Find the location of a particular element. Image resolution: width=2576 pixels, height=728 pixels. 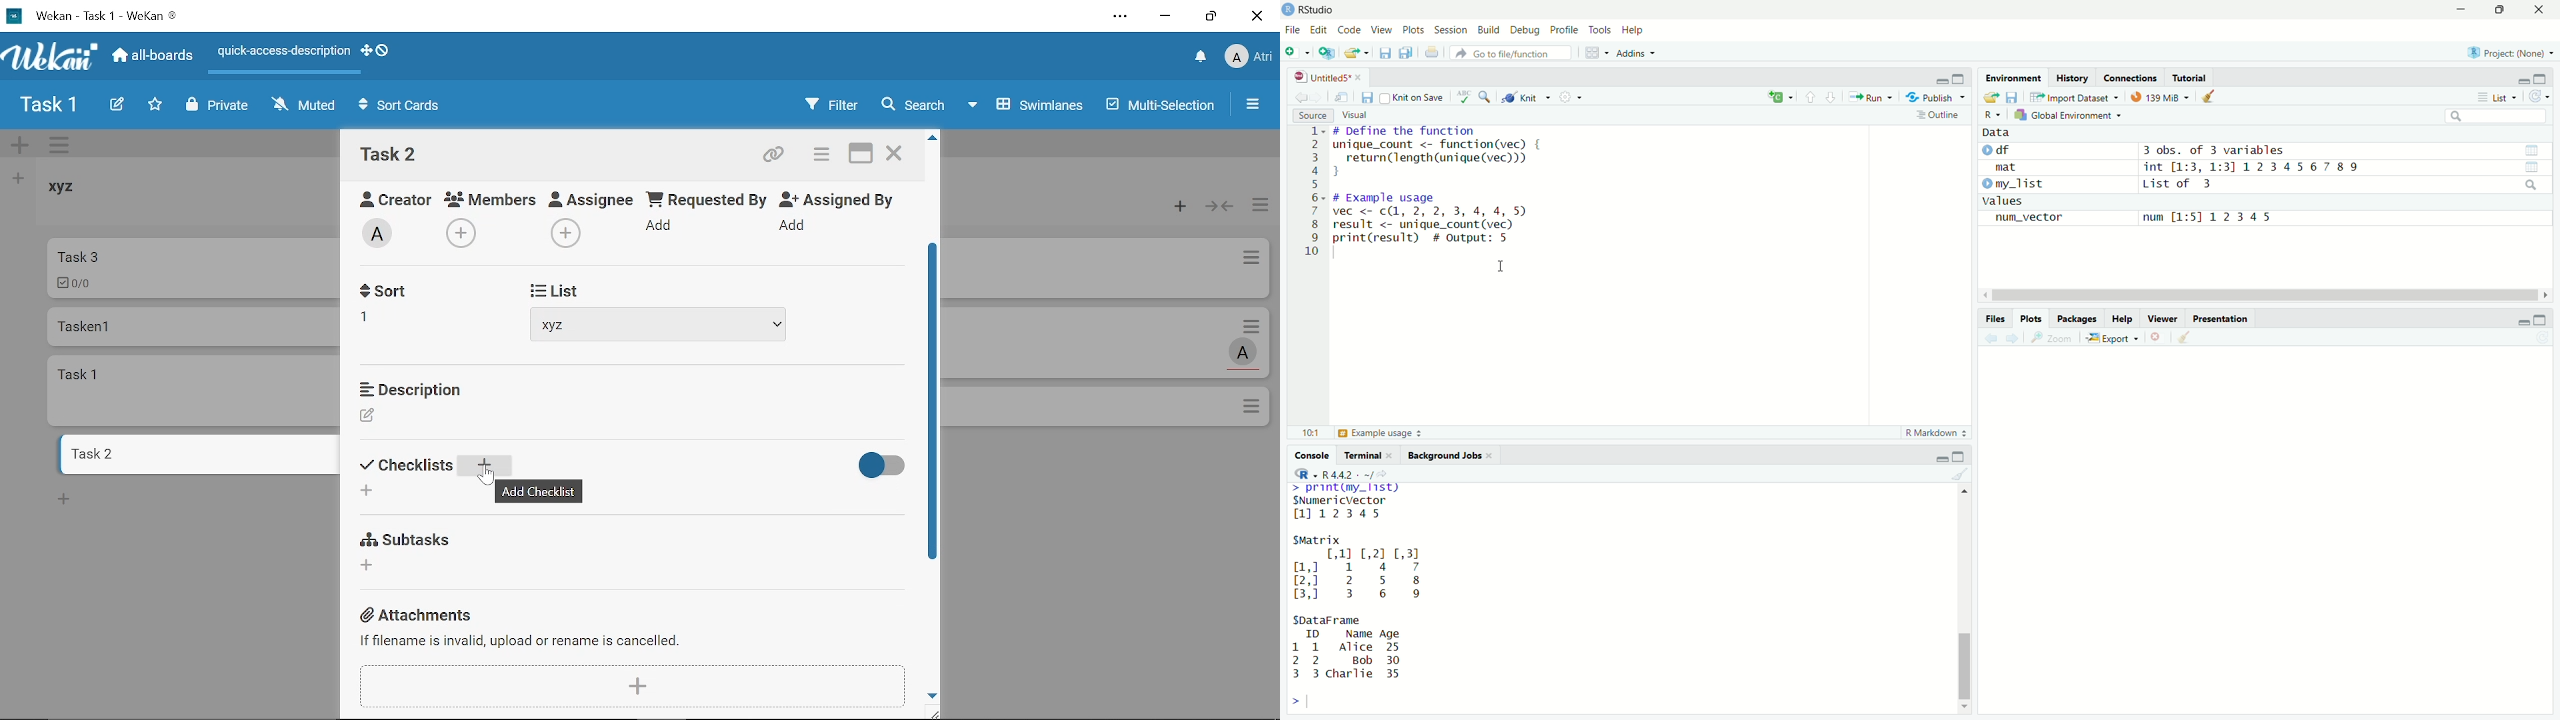

Card actions is located at coordinates (1256, 325).